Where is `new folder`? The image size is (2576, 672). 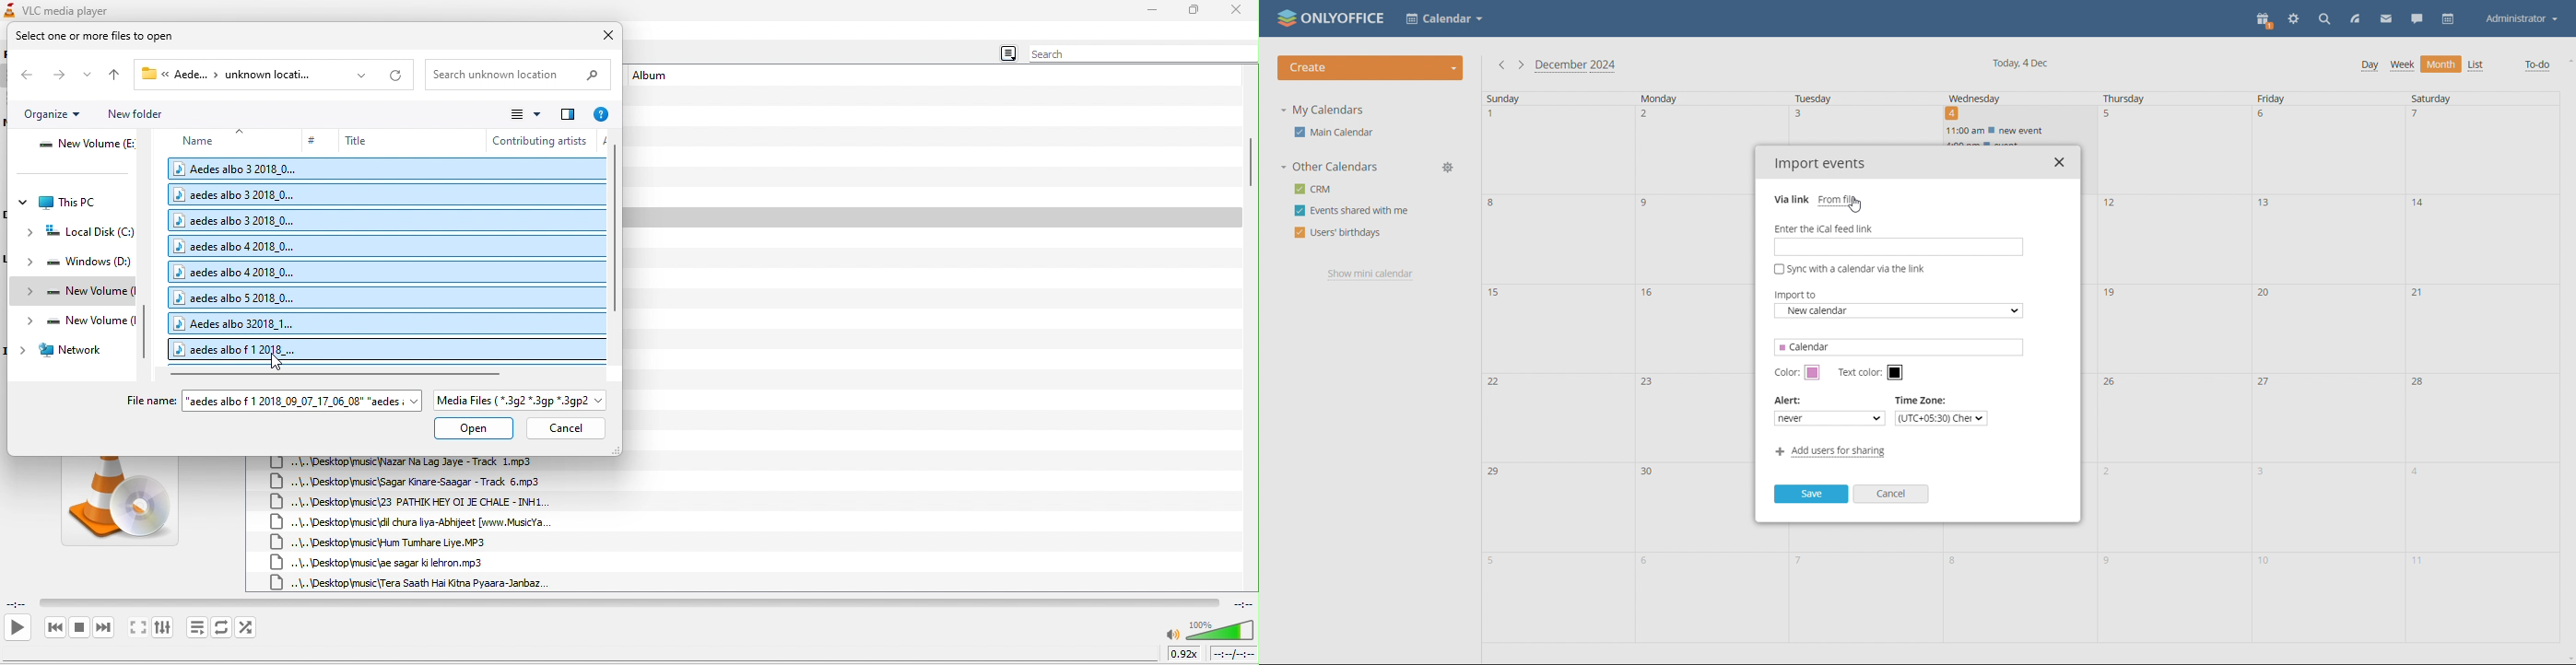
new folder is located at coordinates (135, 114).